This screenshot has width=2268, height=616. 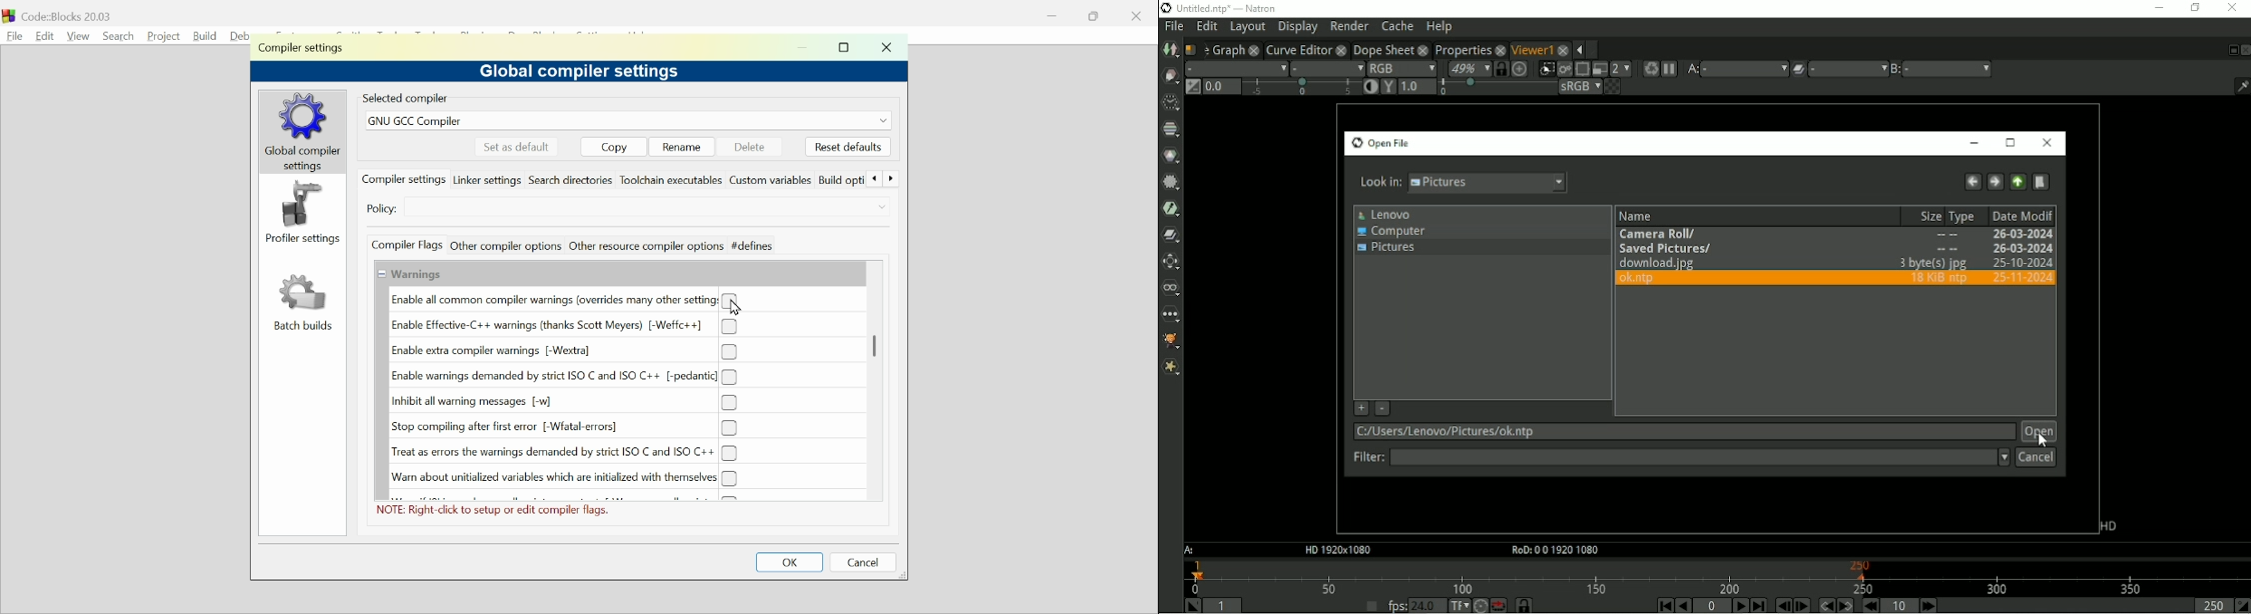 What do you see at coordinates (411, 99) in the screenshot?
I see `Selected compiler` at bounding box center [411, 99].